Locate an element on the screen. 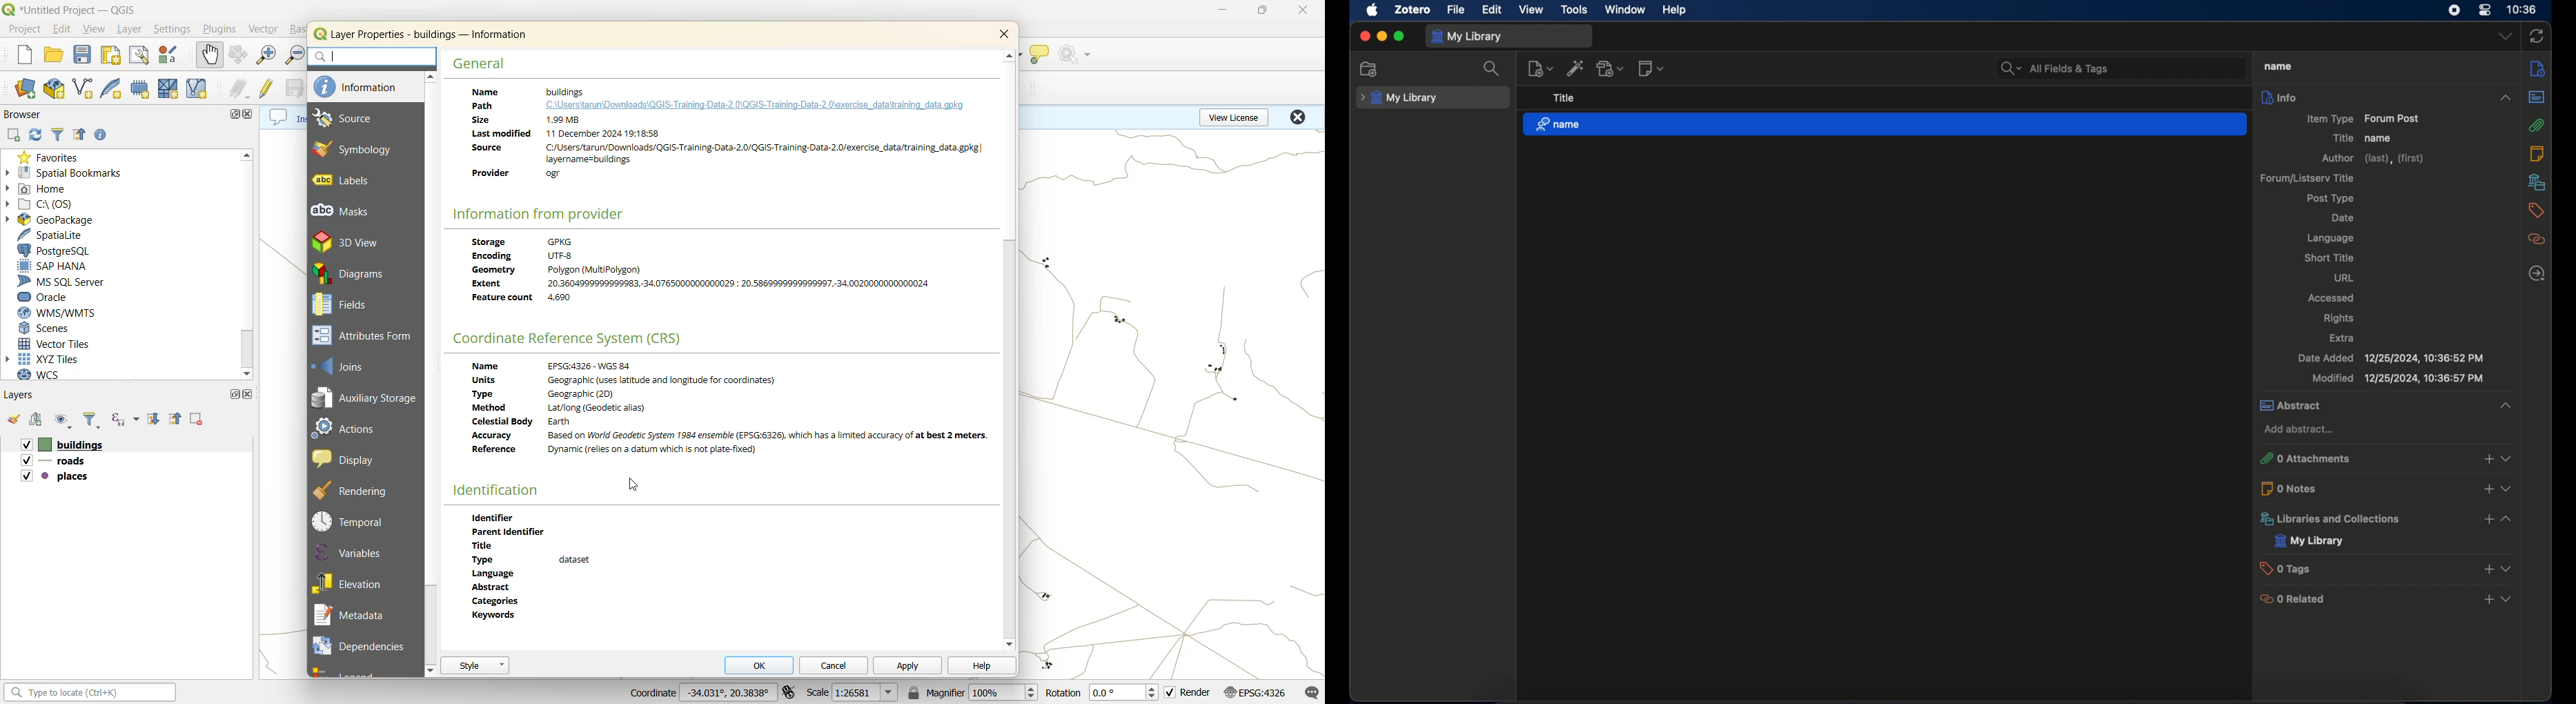 This screenshot has width=2576, height=728. help is located at coordinates (1677, 10).